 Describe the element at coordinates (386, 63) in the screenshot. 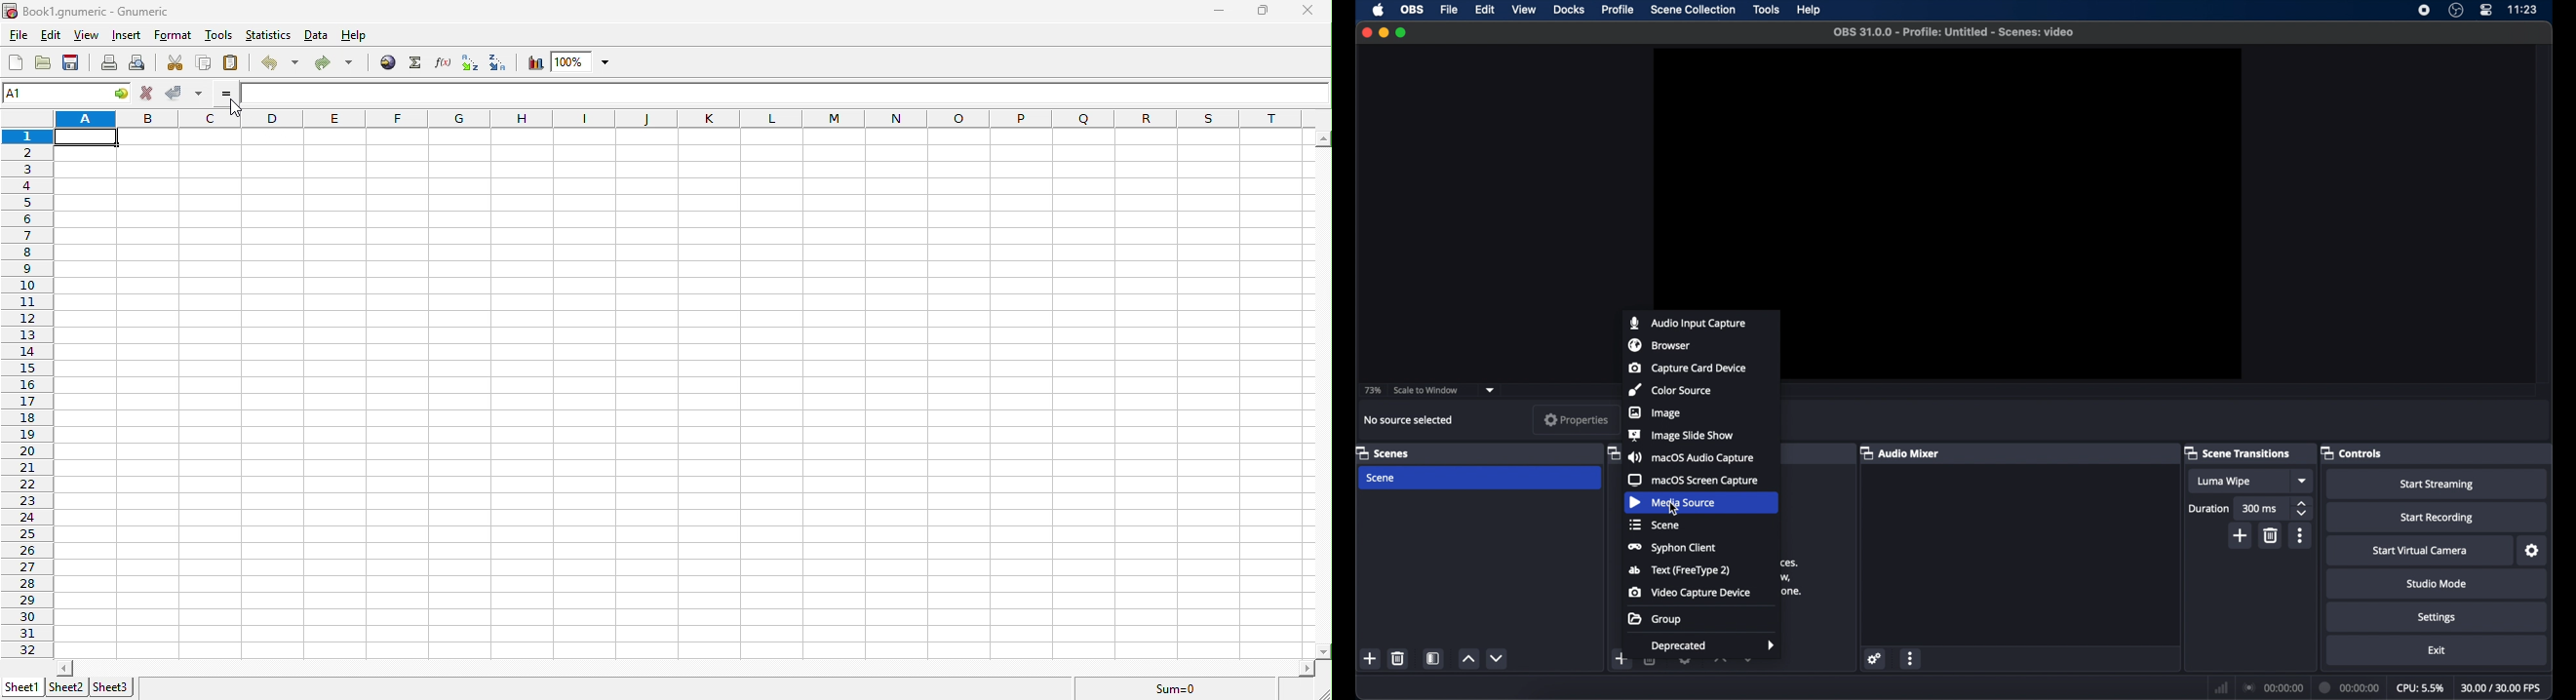

I see `hyperlink` at that location.